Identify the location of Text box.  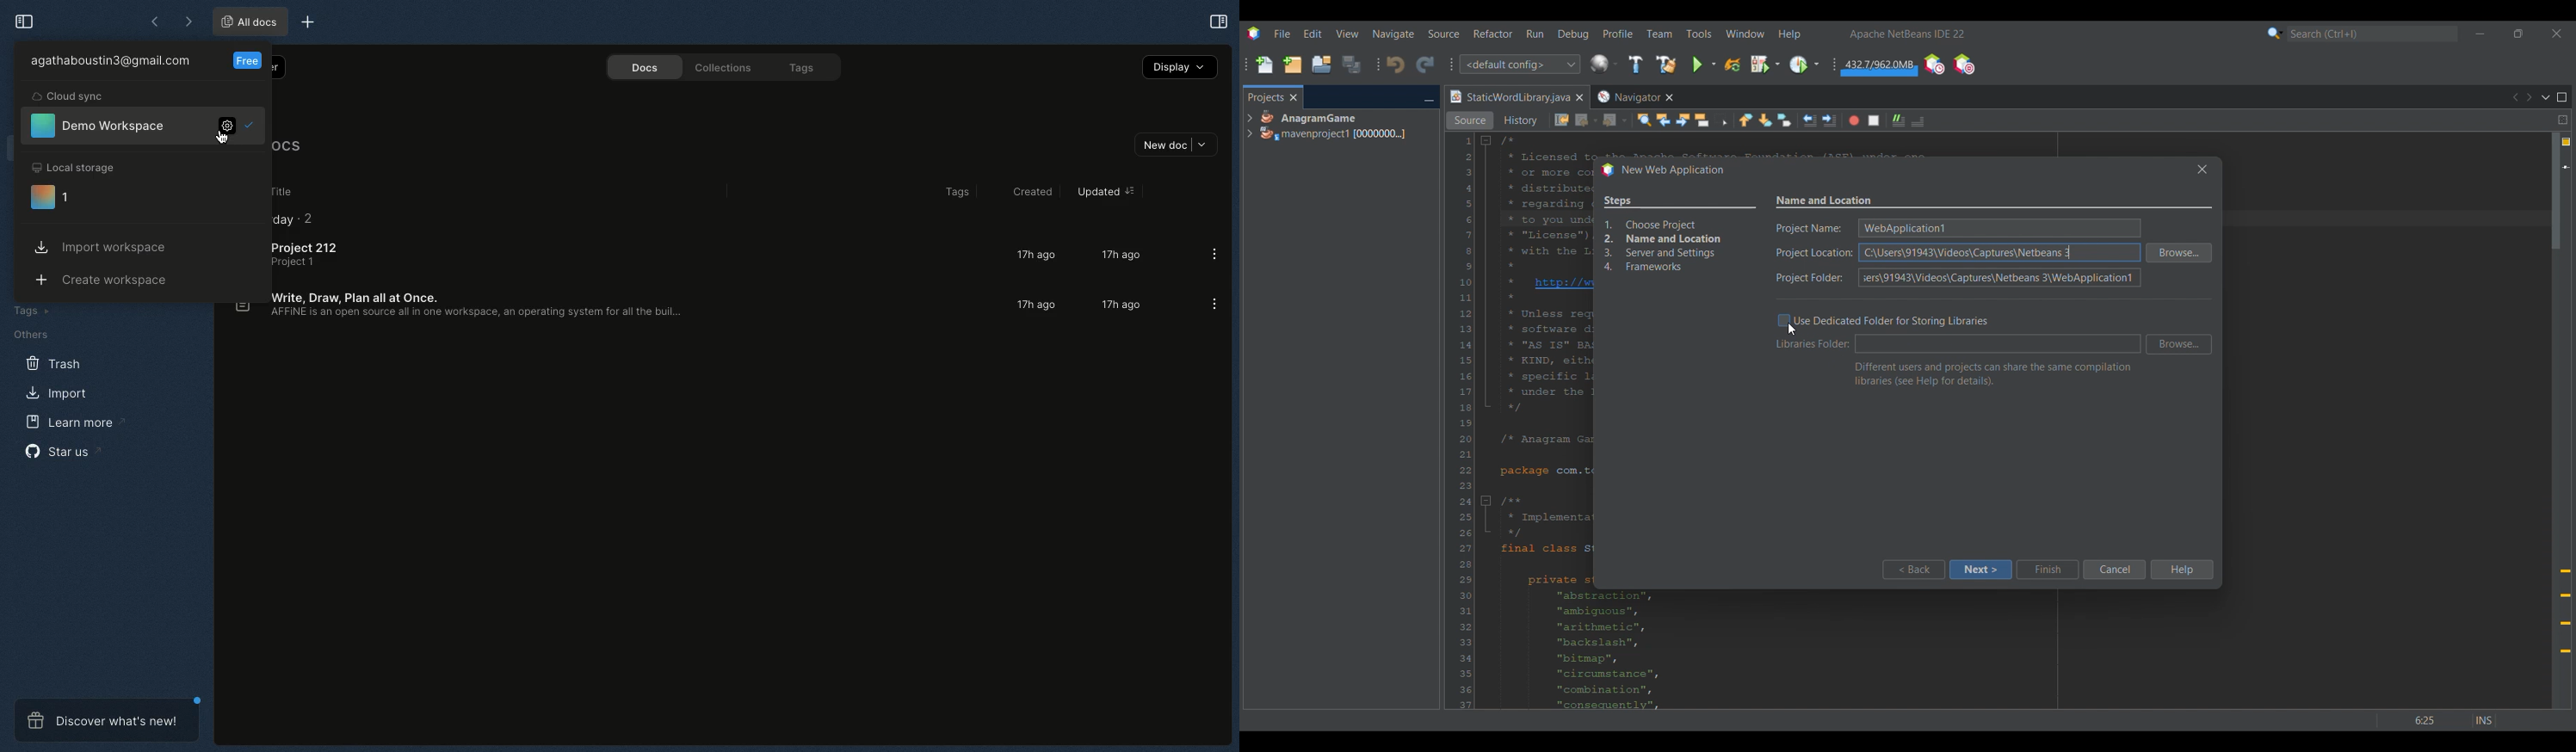
(1999, 344).